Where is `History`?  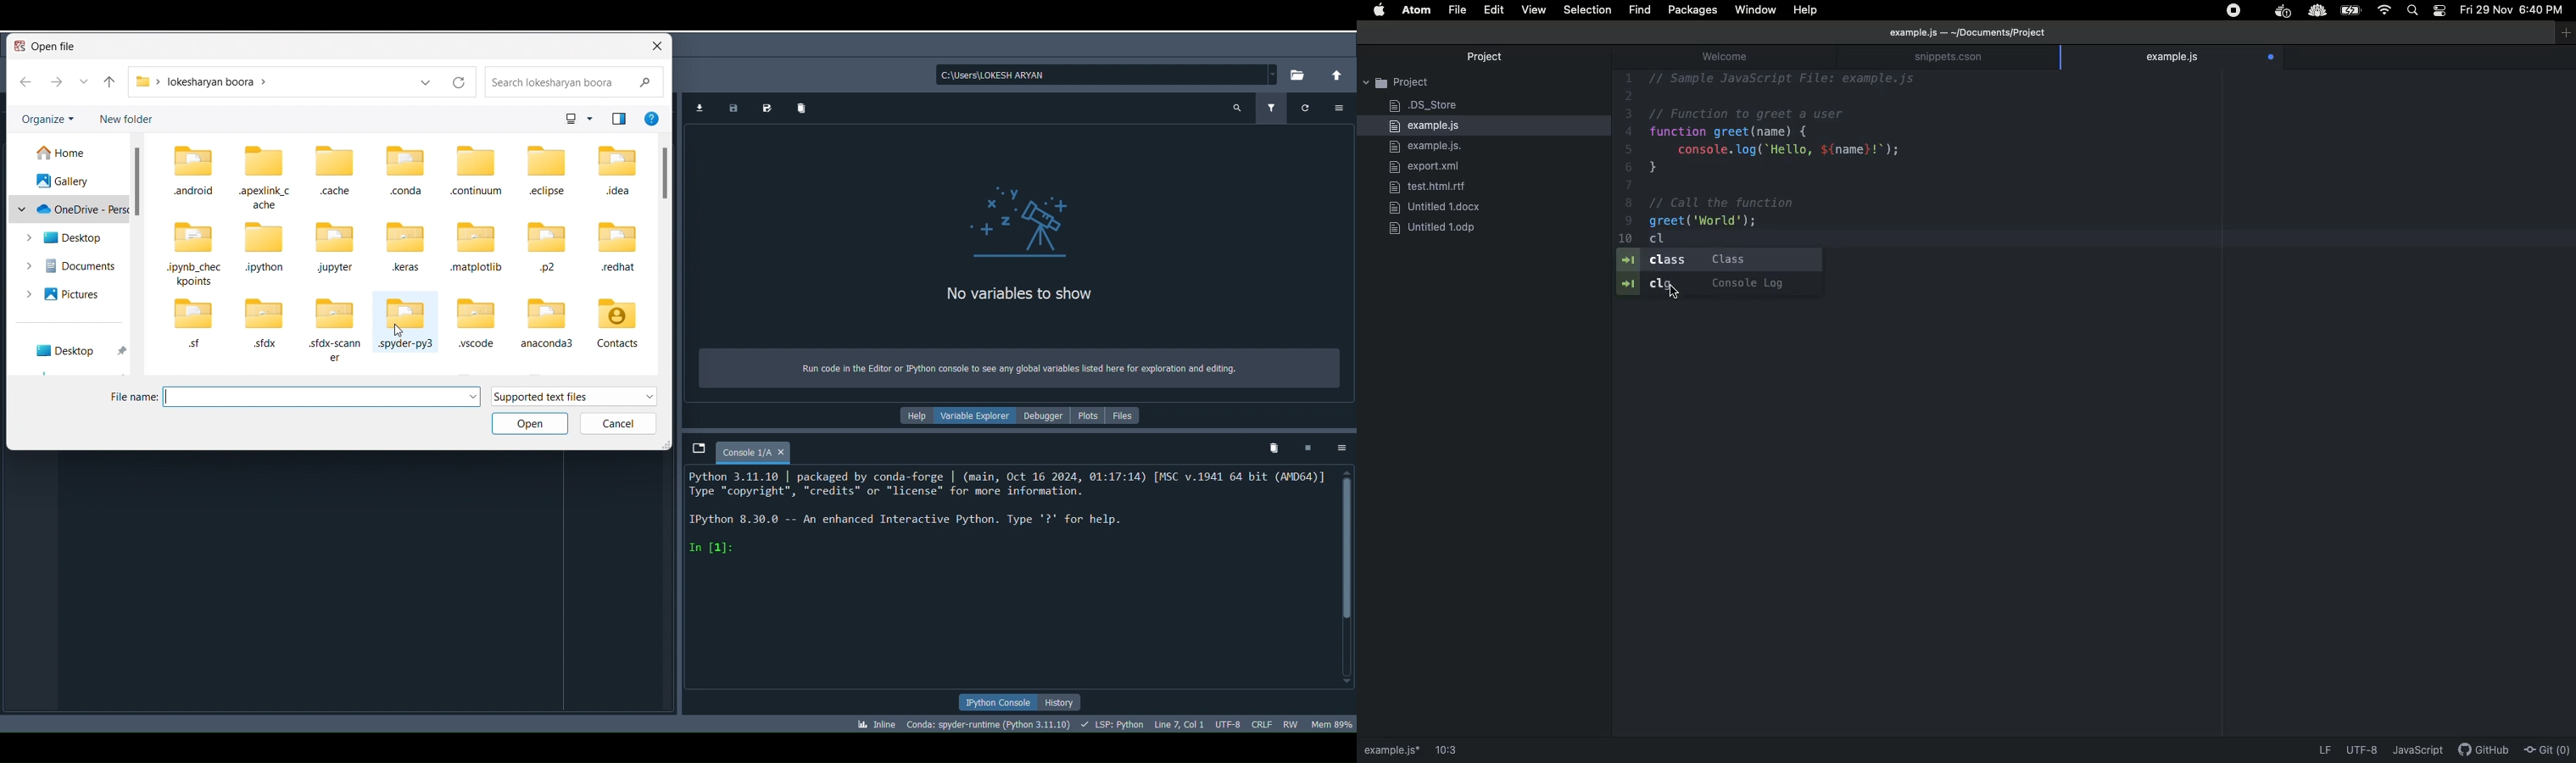 History is located at coordinates (1061, 702).